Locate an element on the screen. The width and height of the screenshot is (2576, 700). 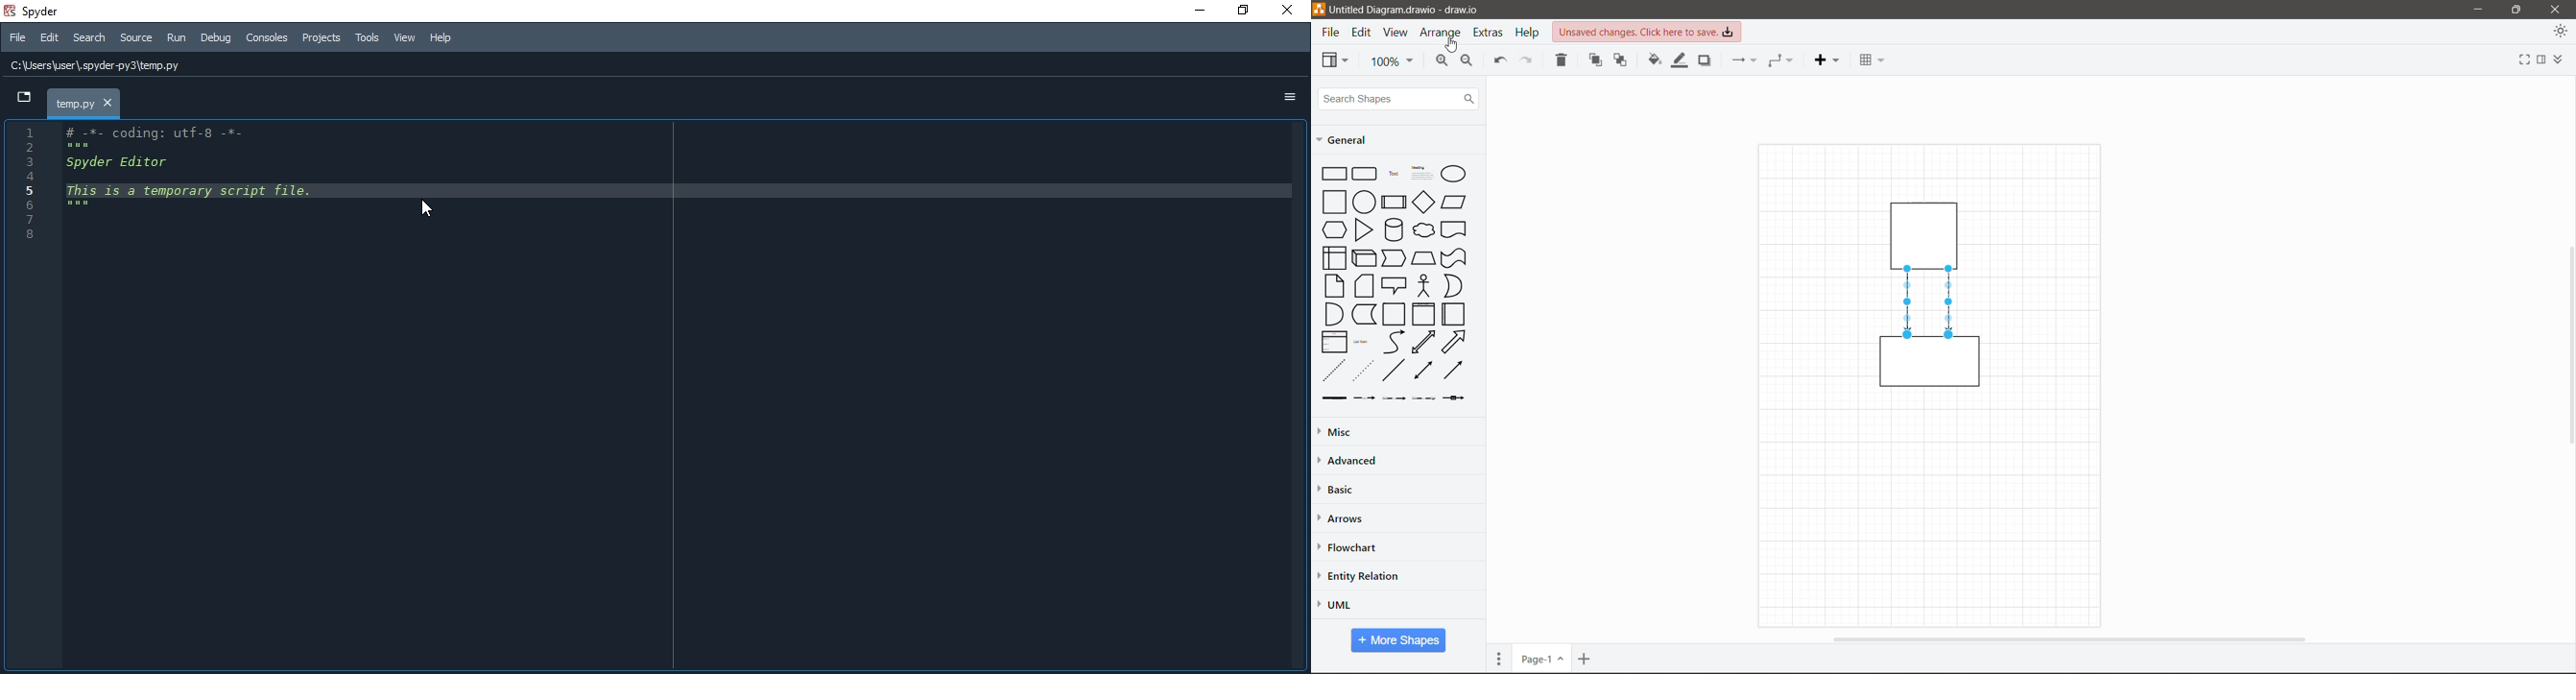
dropdown is located at coordinates (23, 98).